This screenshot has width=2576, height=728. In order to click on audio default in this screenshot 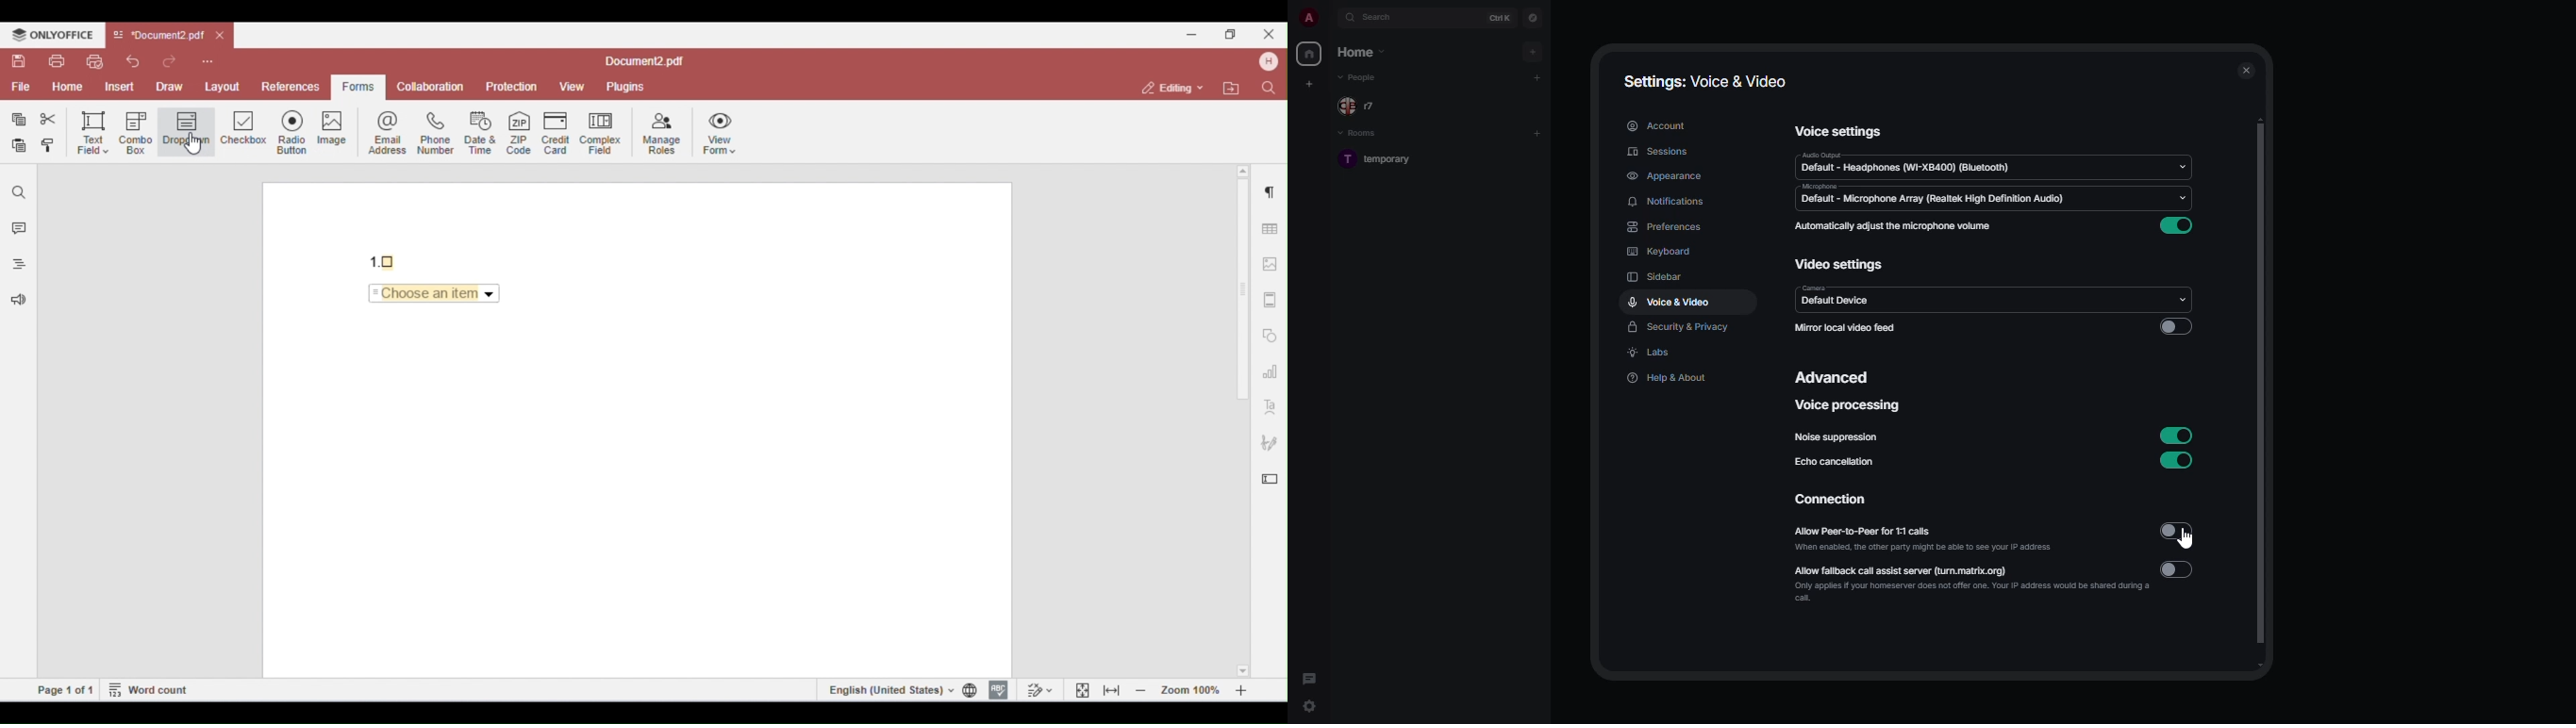, I will do `click(1907, 164)`.